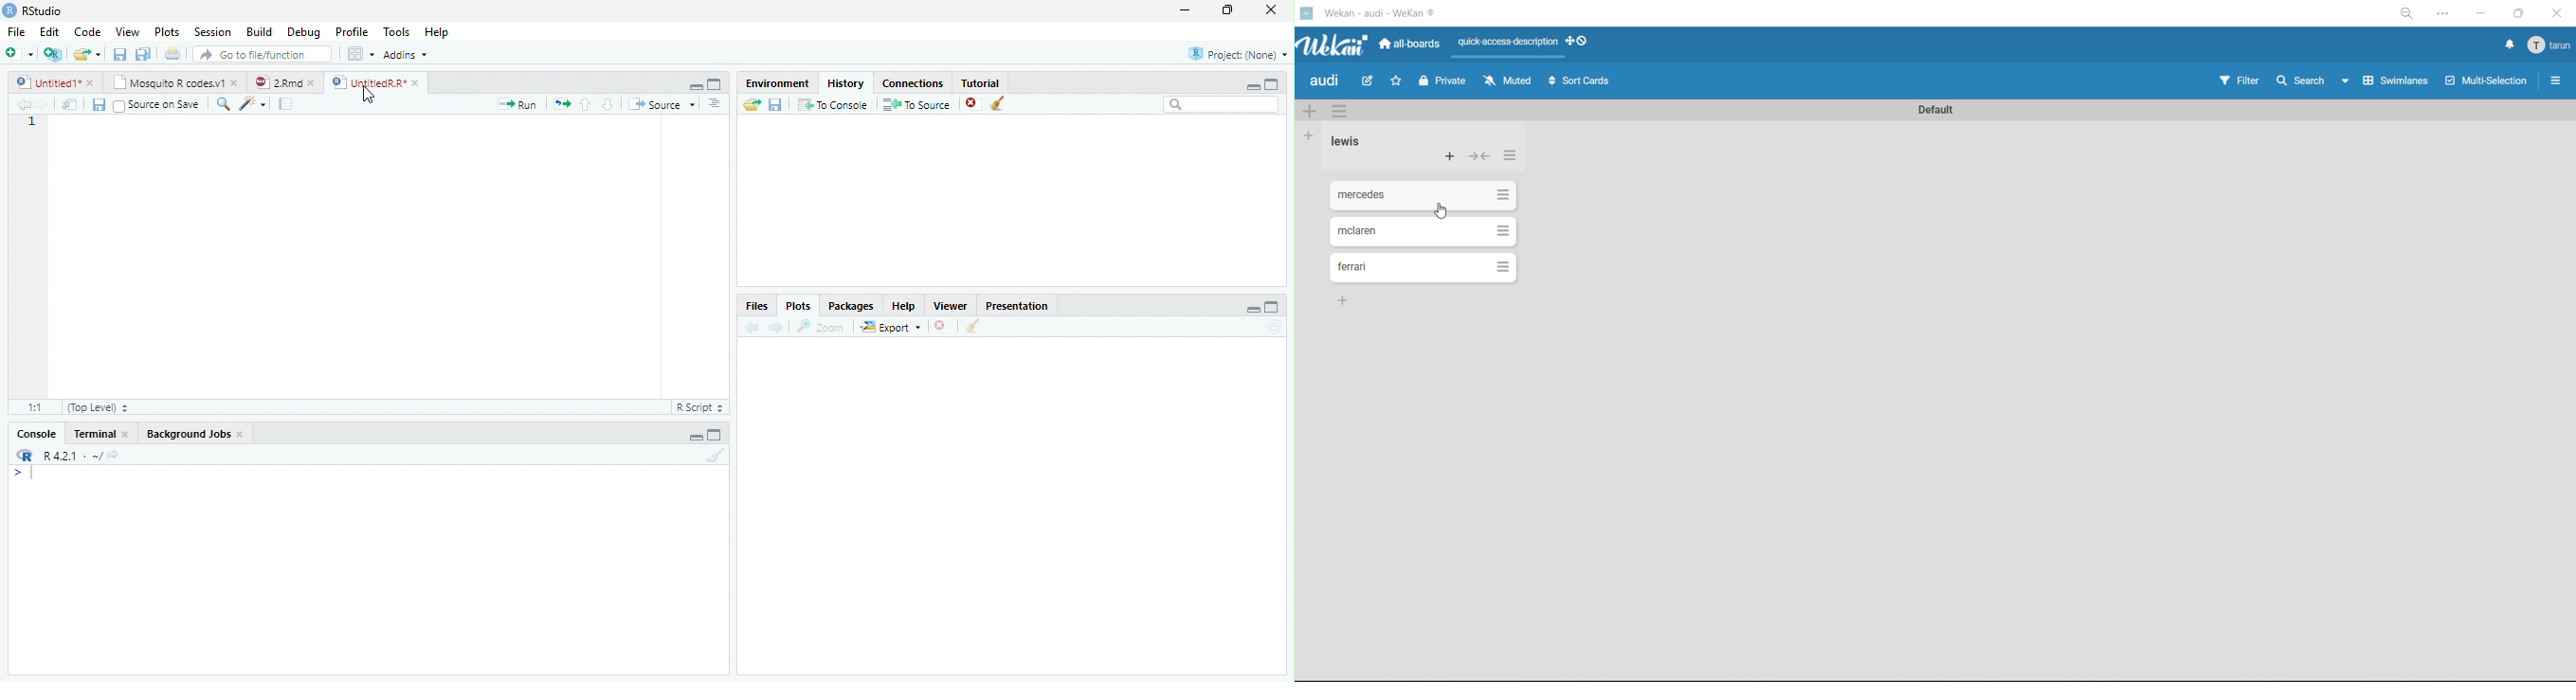  I want to click on Code, so click(90, 33).